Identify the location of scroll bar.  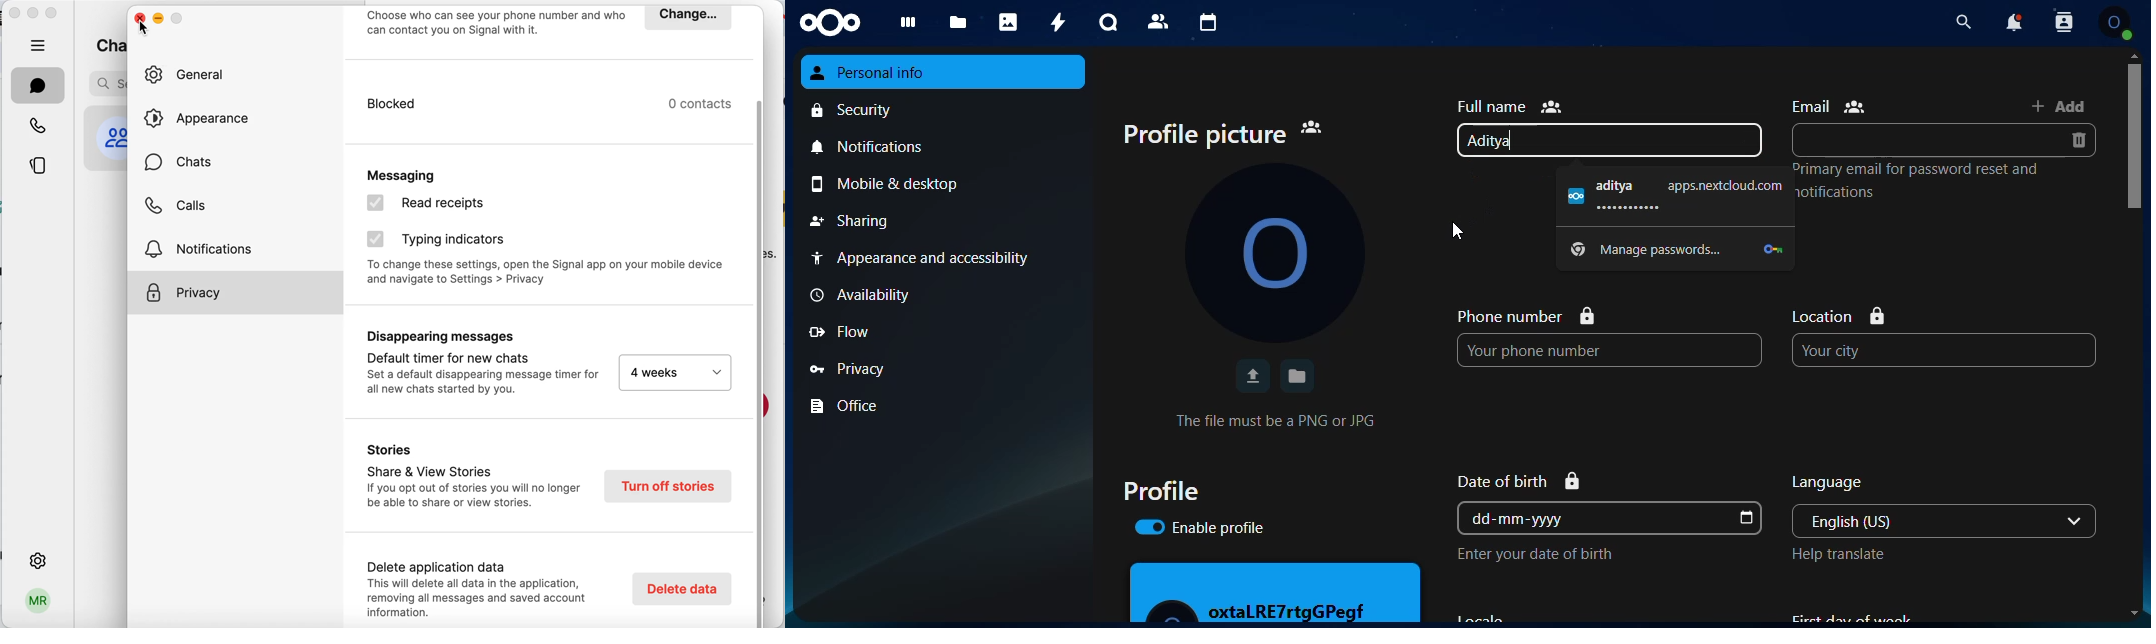
(2136, 267).